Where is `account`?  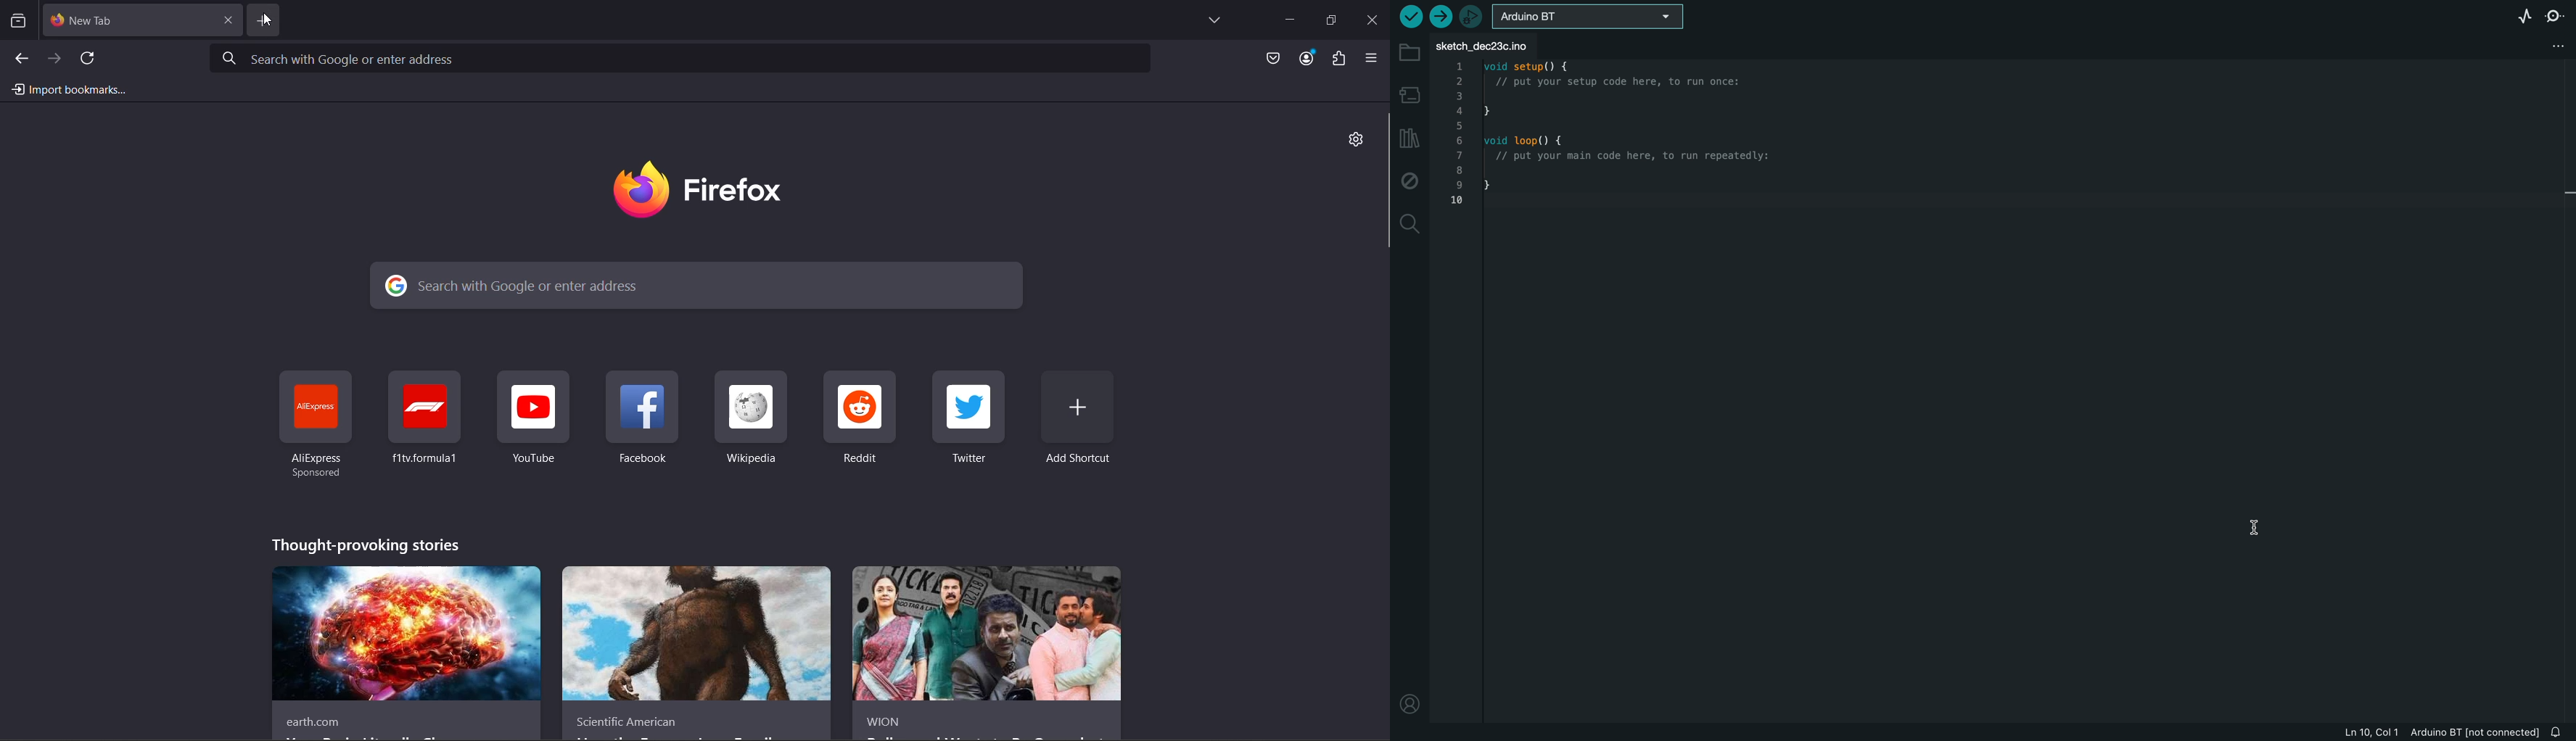
account is located at coordinates (1306, 59).